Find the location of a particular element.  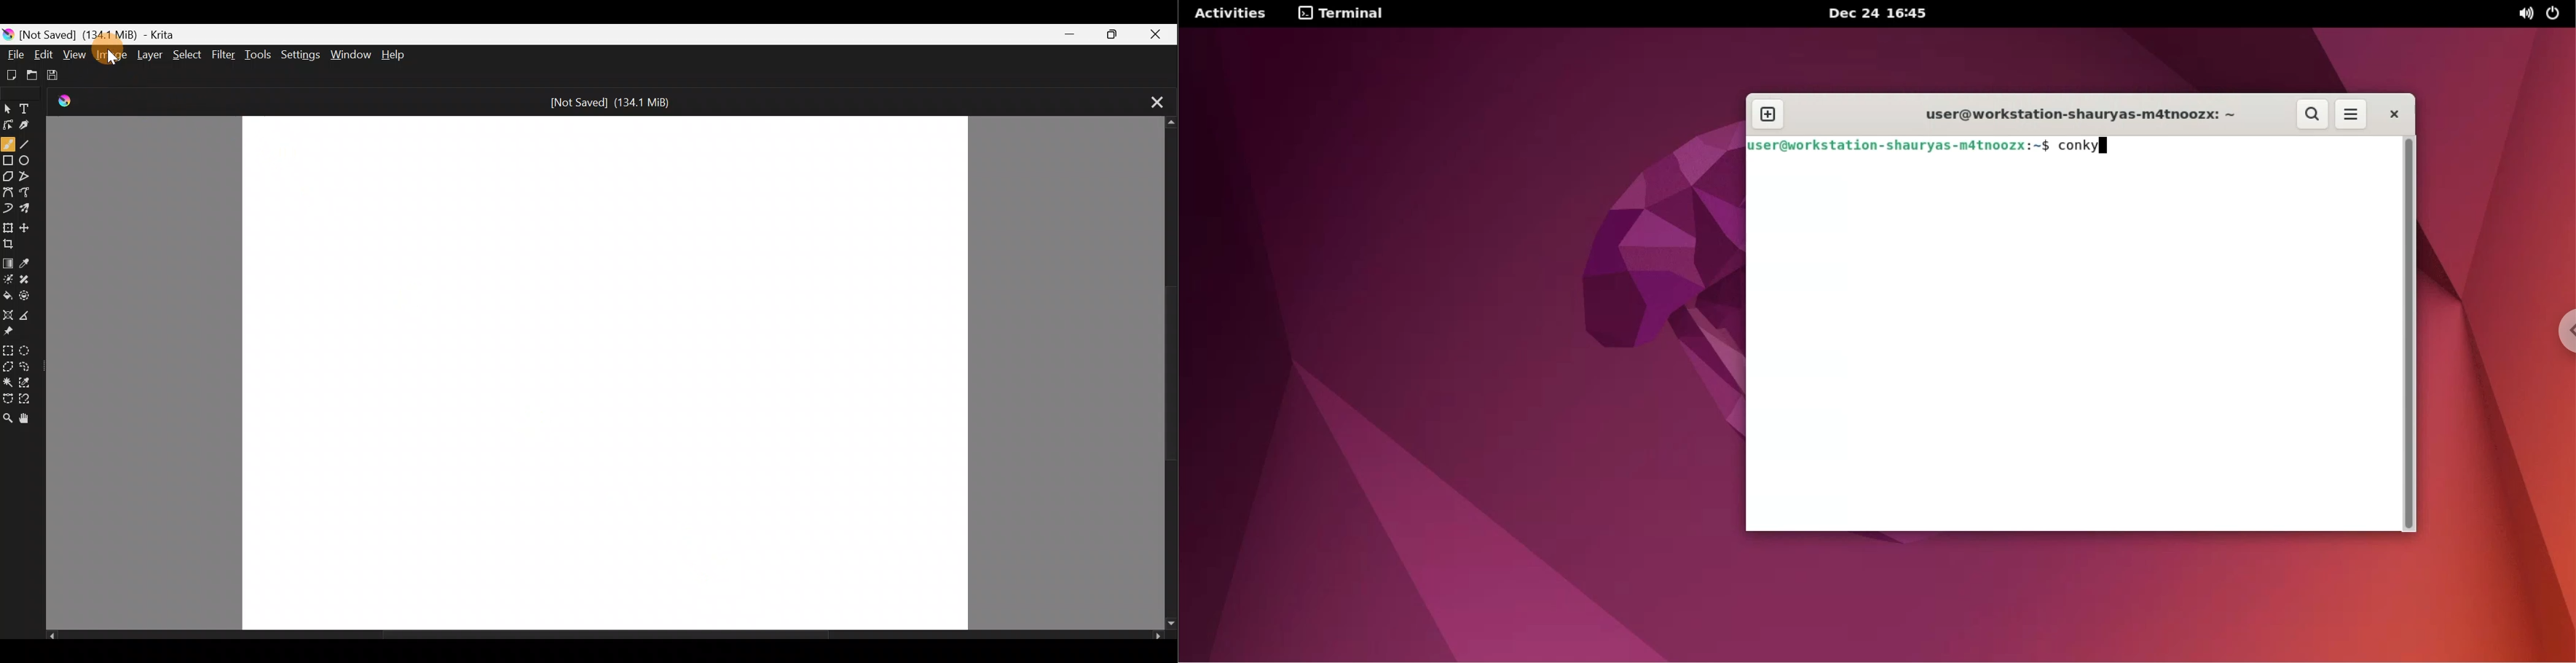

Krita Logo is located at coordinates (9, 31).